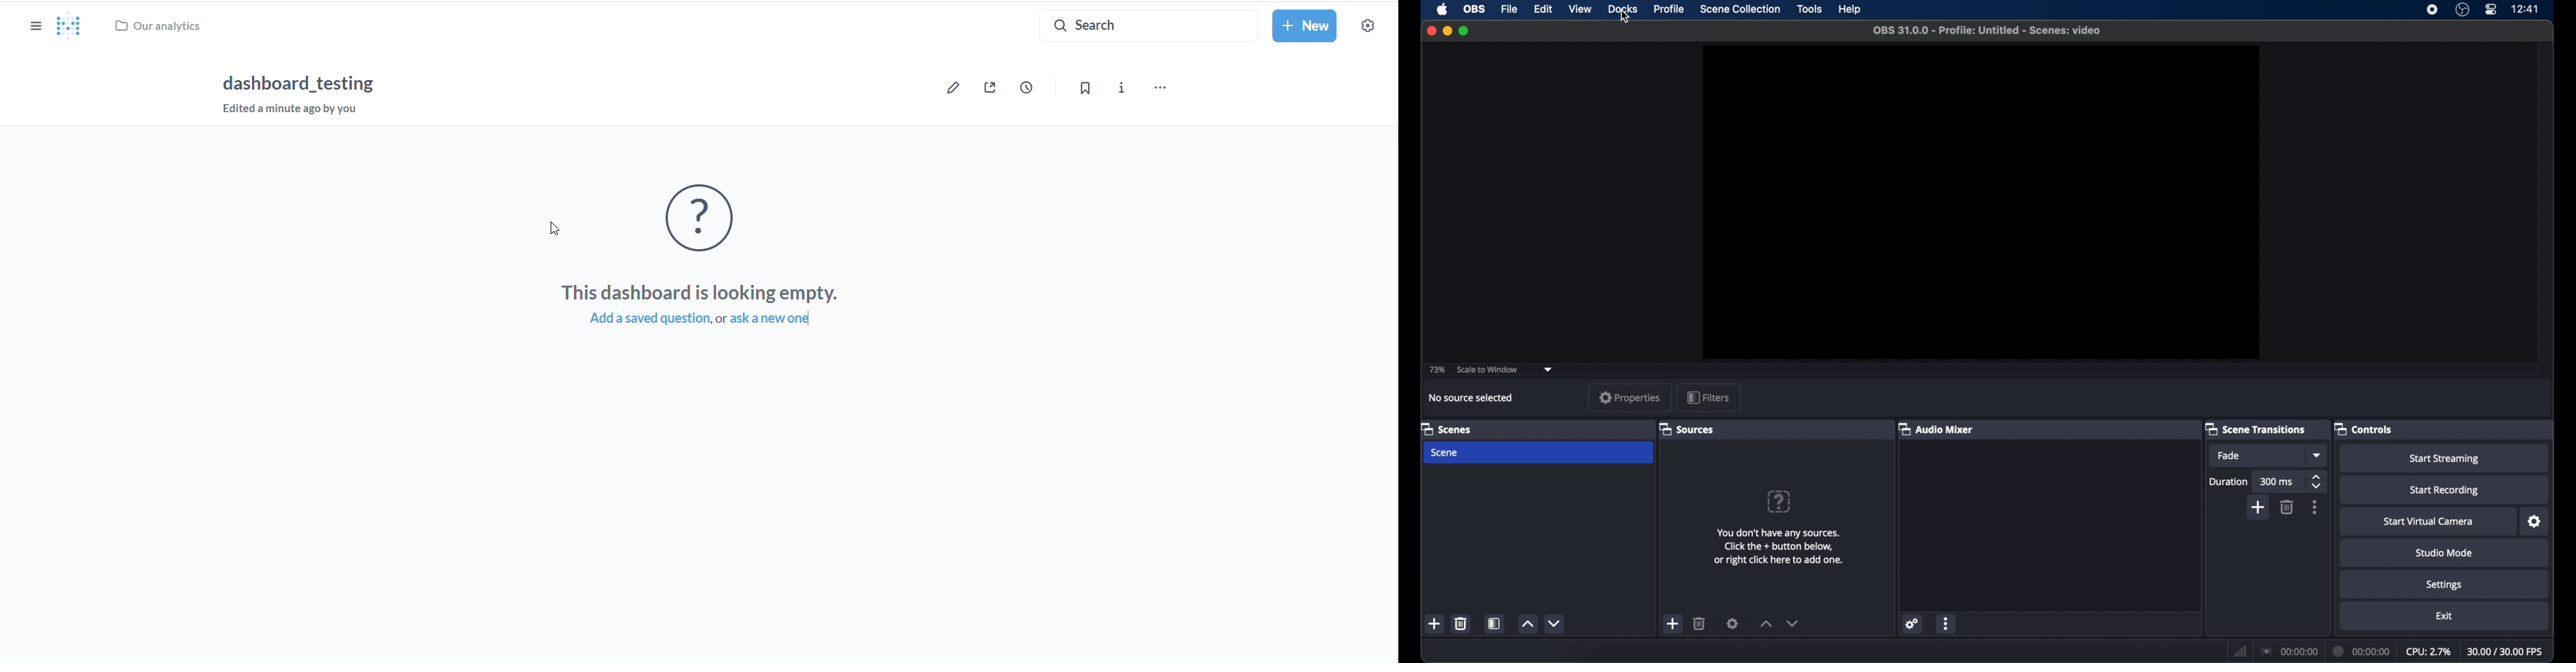 Image resolution: width=2576 pixels, height=672 pixels. I want to click on add, so click(1673, 624).